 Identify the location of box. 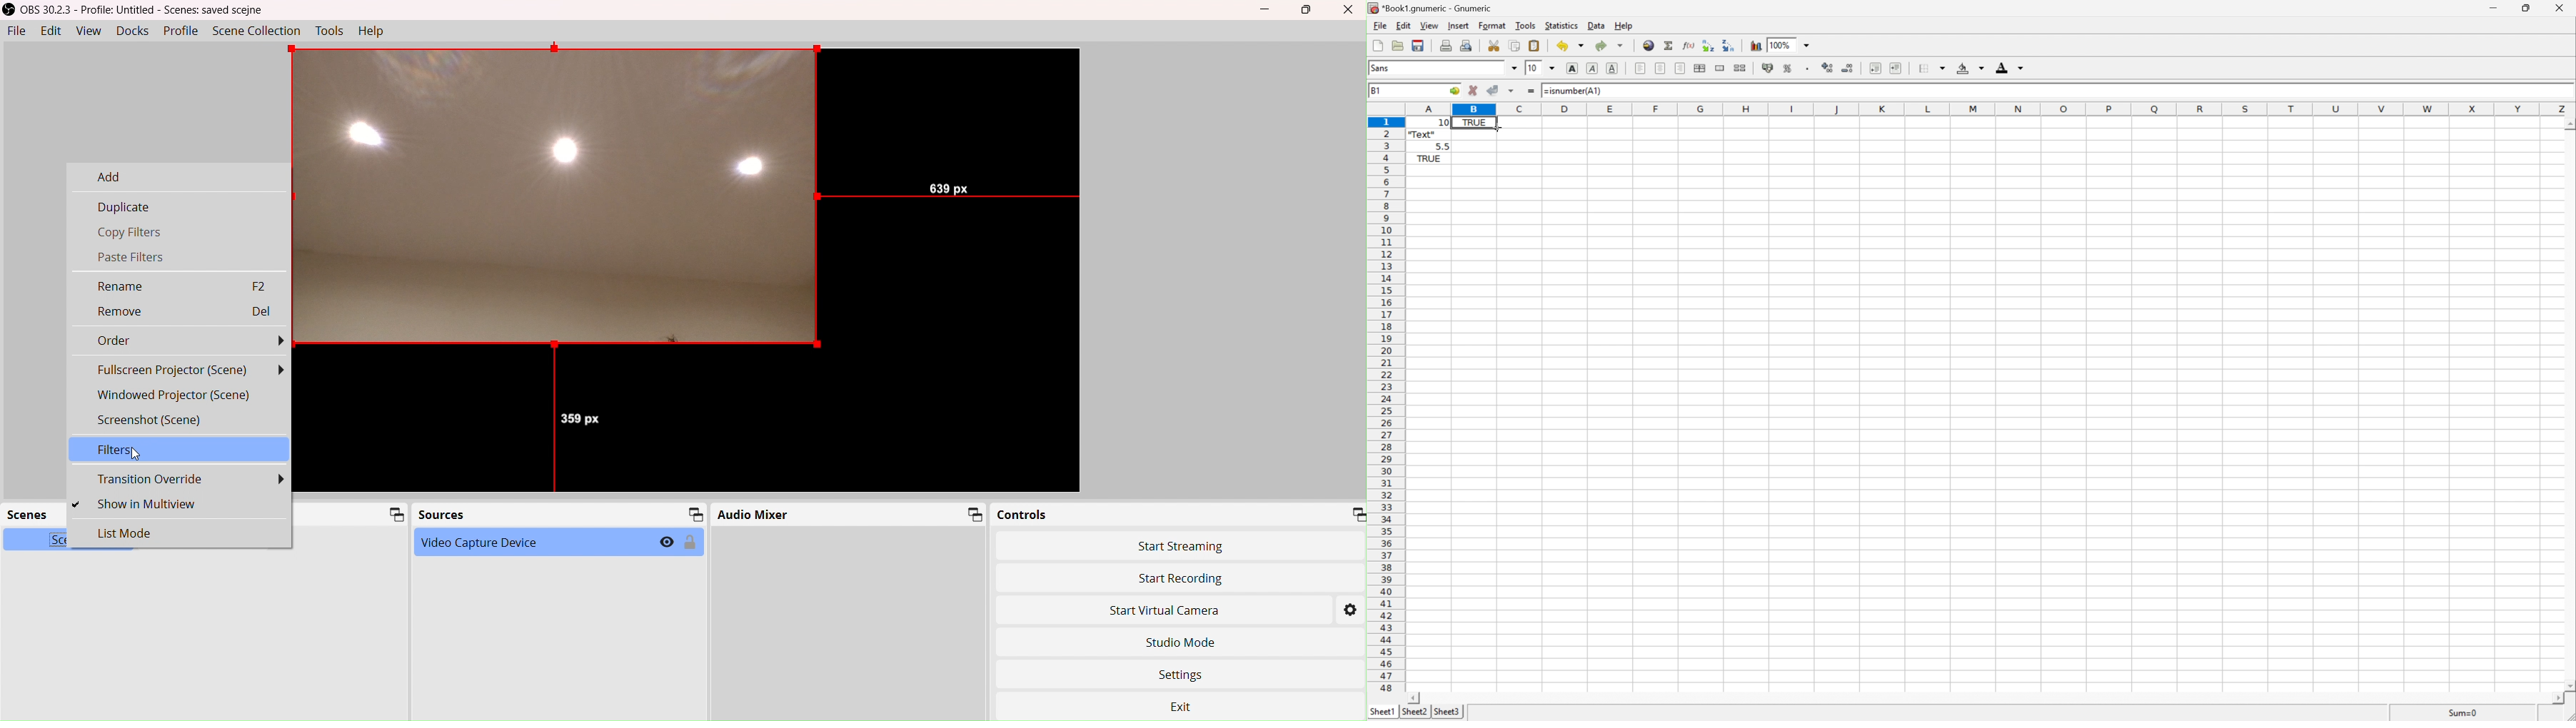
(1309, 11).